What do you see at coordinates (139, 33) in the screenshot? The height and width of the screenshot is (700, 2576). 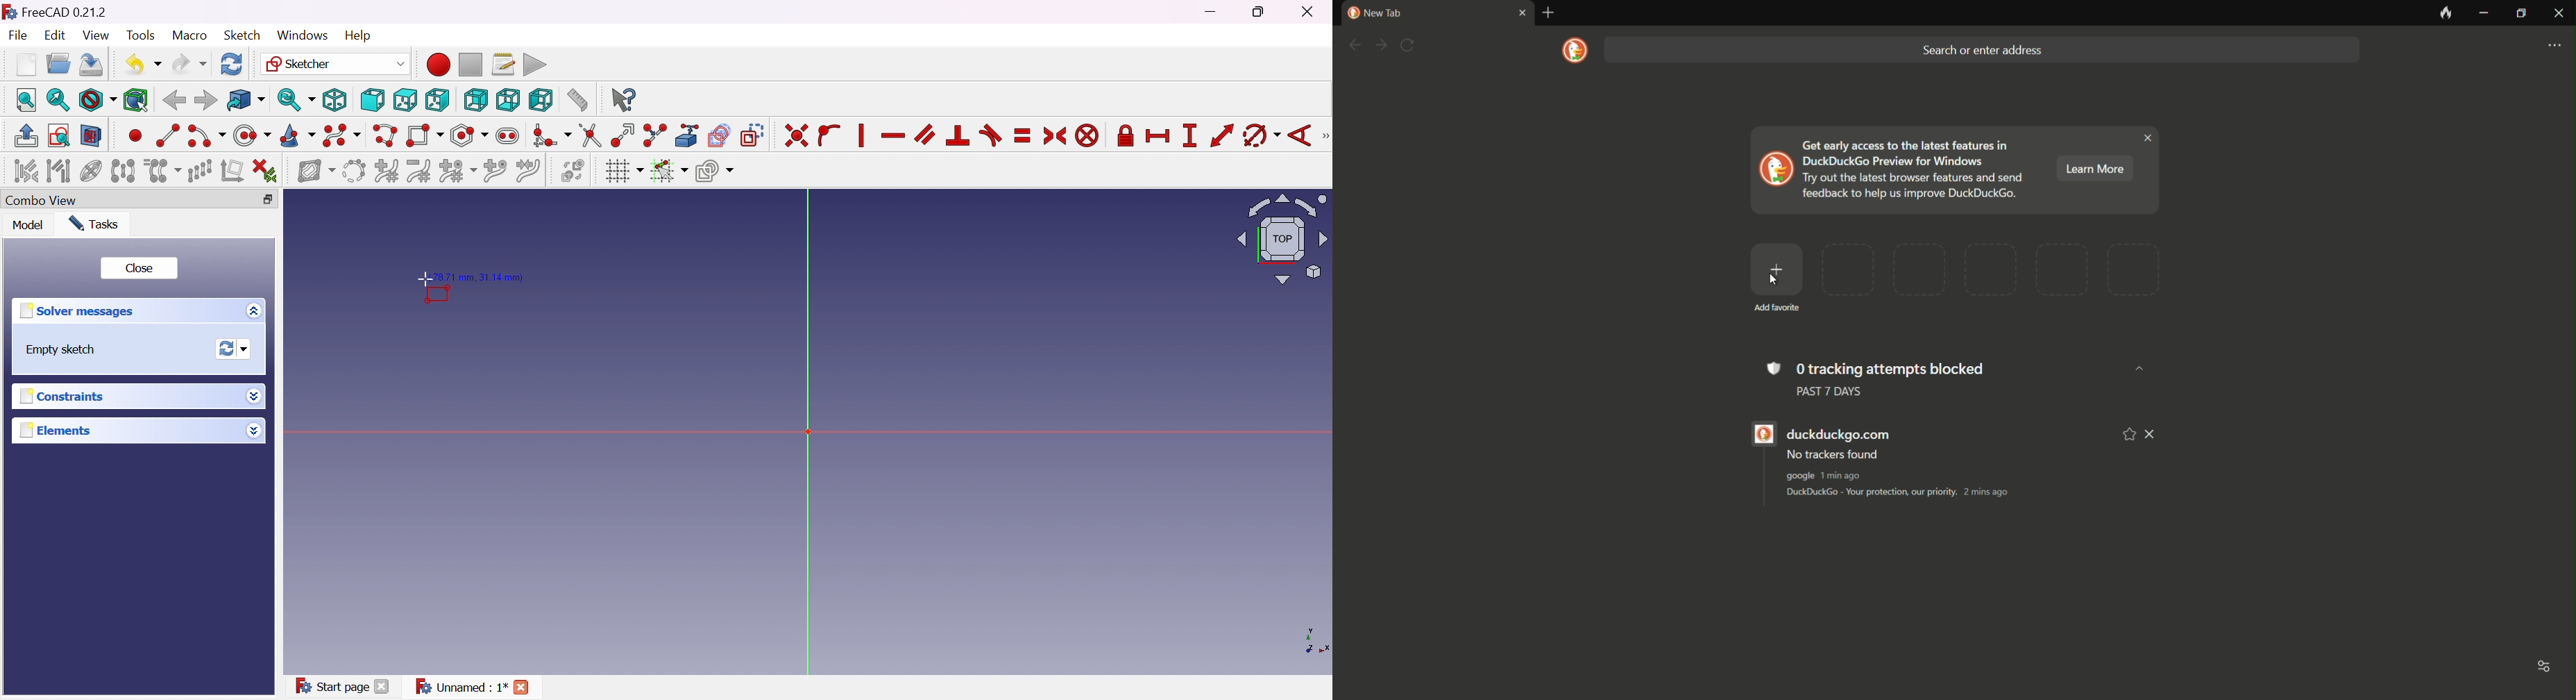 I see `Tools` at bounding box center [139, 33].